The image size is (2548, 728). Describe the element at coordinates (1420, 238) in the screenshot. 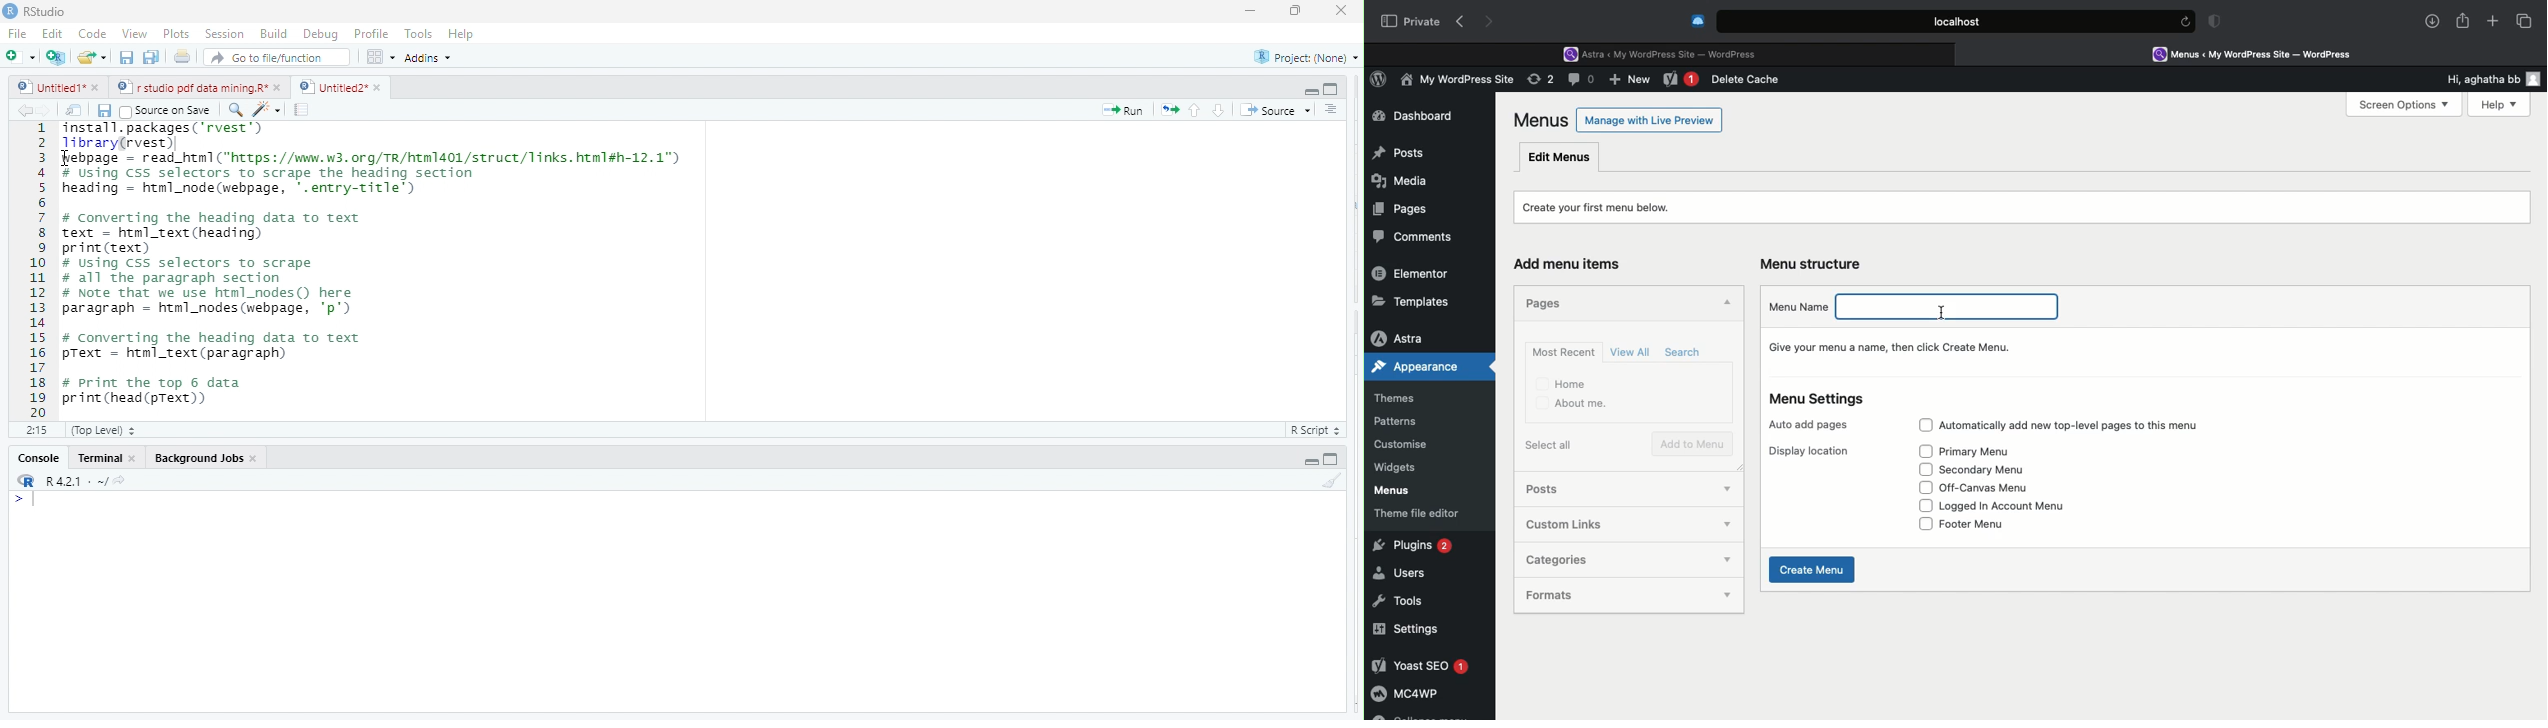

I see `Comments` at that location.